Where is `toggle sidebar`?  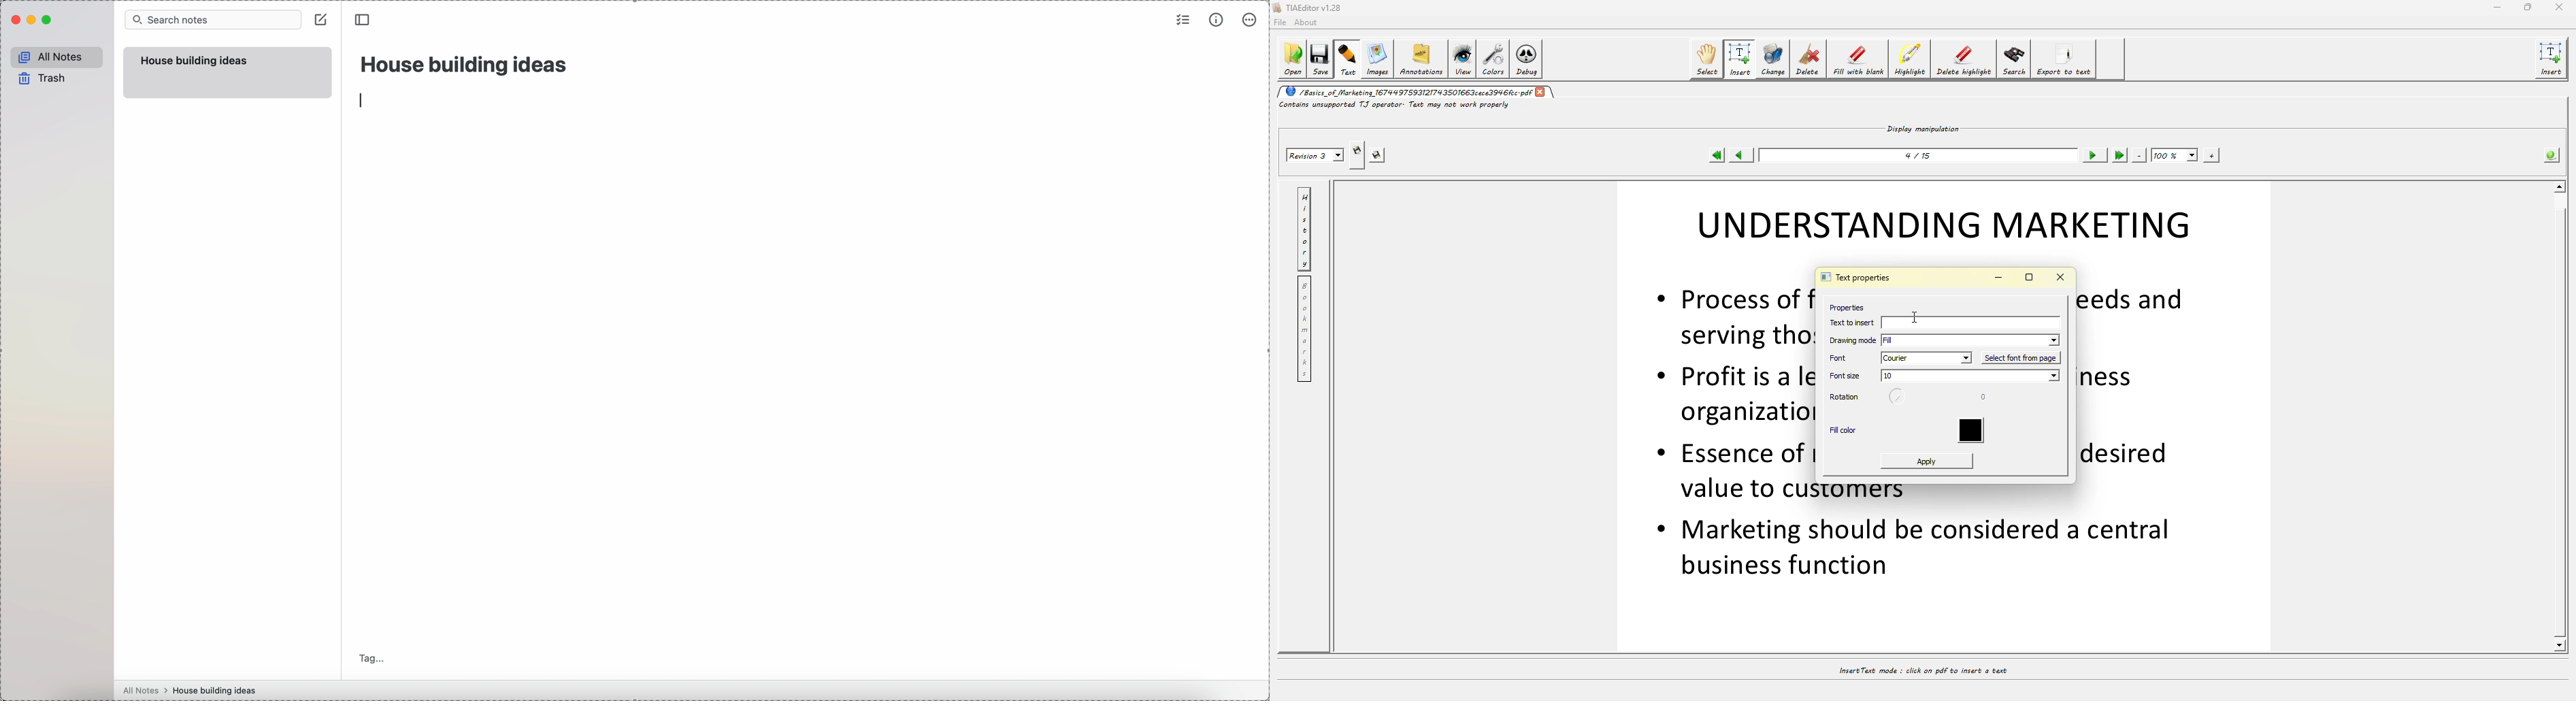 toggle sidebar is located at coordinates (364, 20).